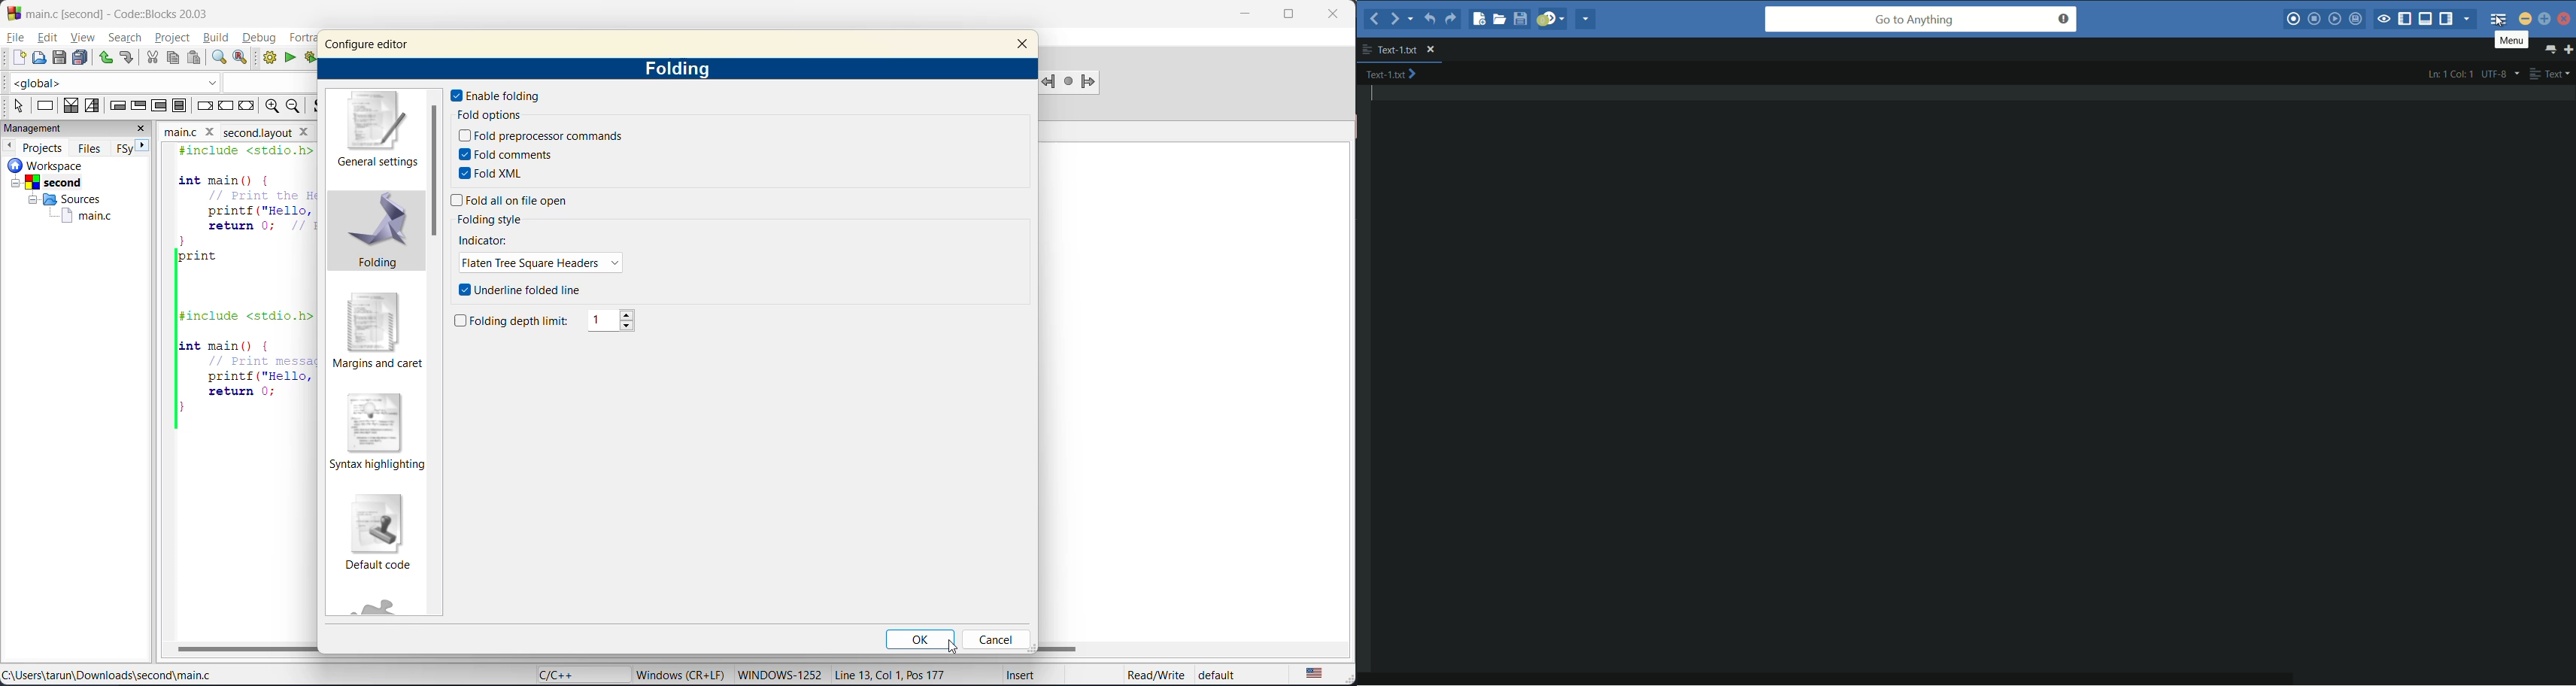  What do you see at coordinates (107, 57) in the screenshot?
I see `undo` at bounding box center [107, 57].